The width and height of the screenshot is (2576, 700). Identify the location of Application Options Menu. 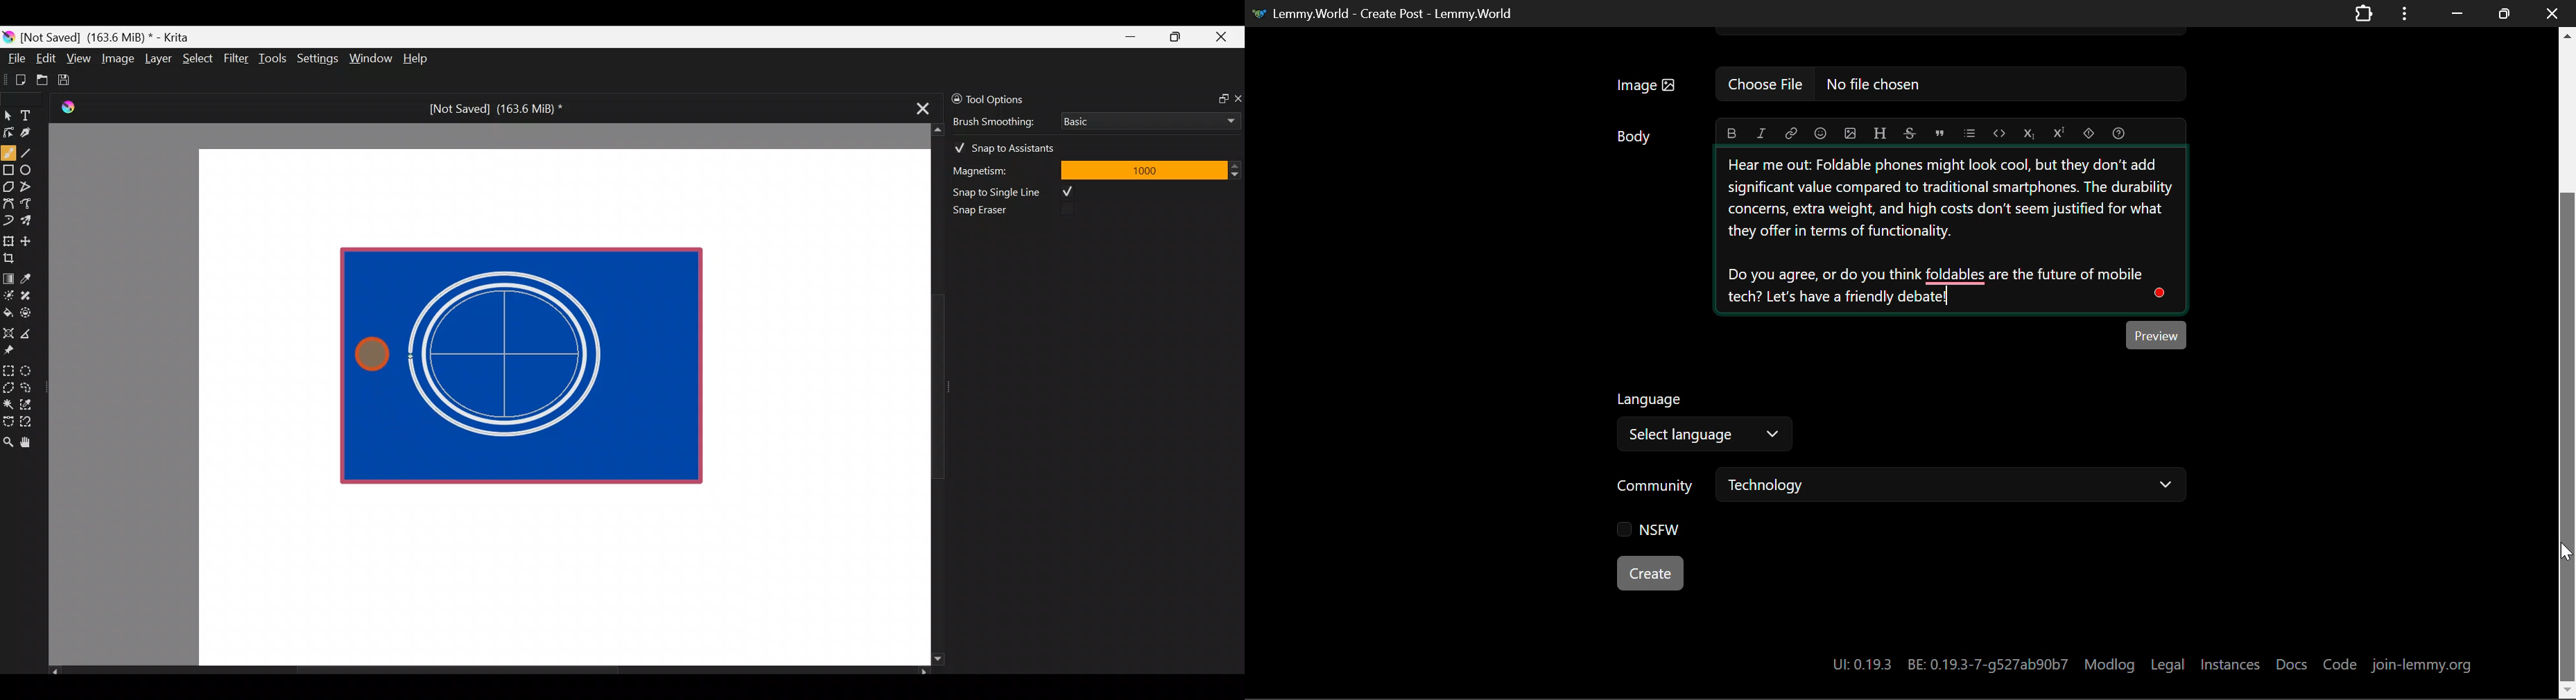
(2405, 12).